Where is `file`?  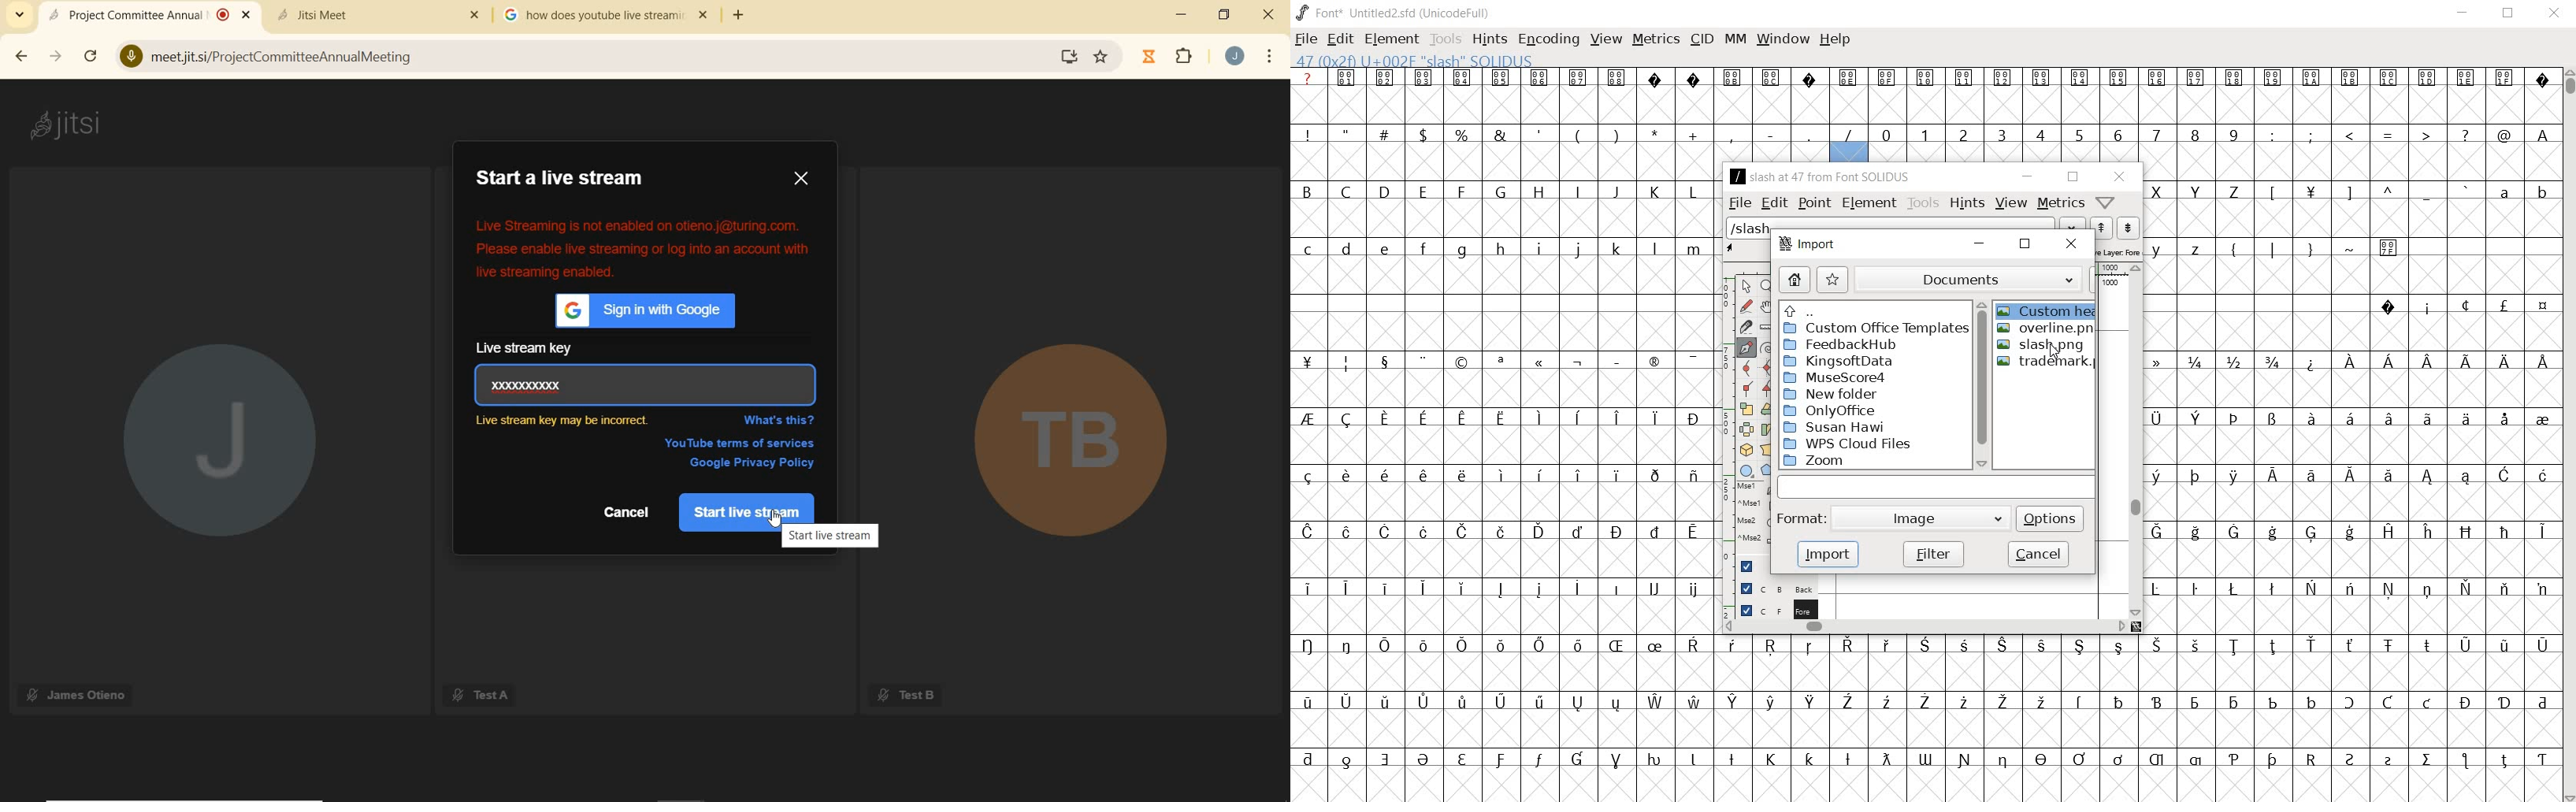 file is located at coordinates (1739, 202).